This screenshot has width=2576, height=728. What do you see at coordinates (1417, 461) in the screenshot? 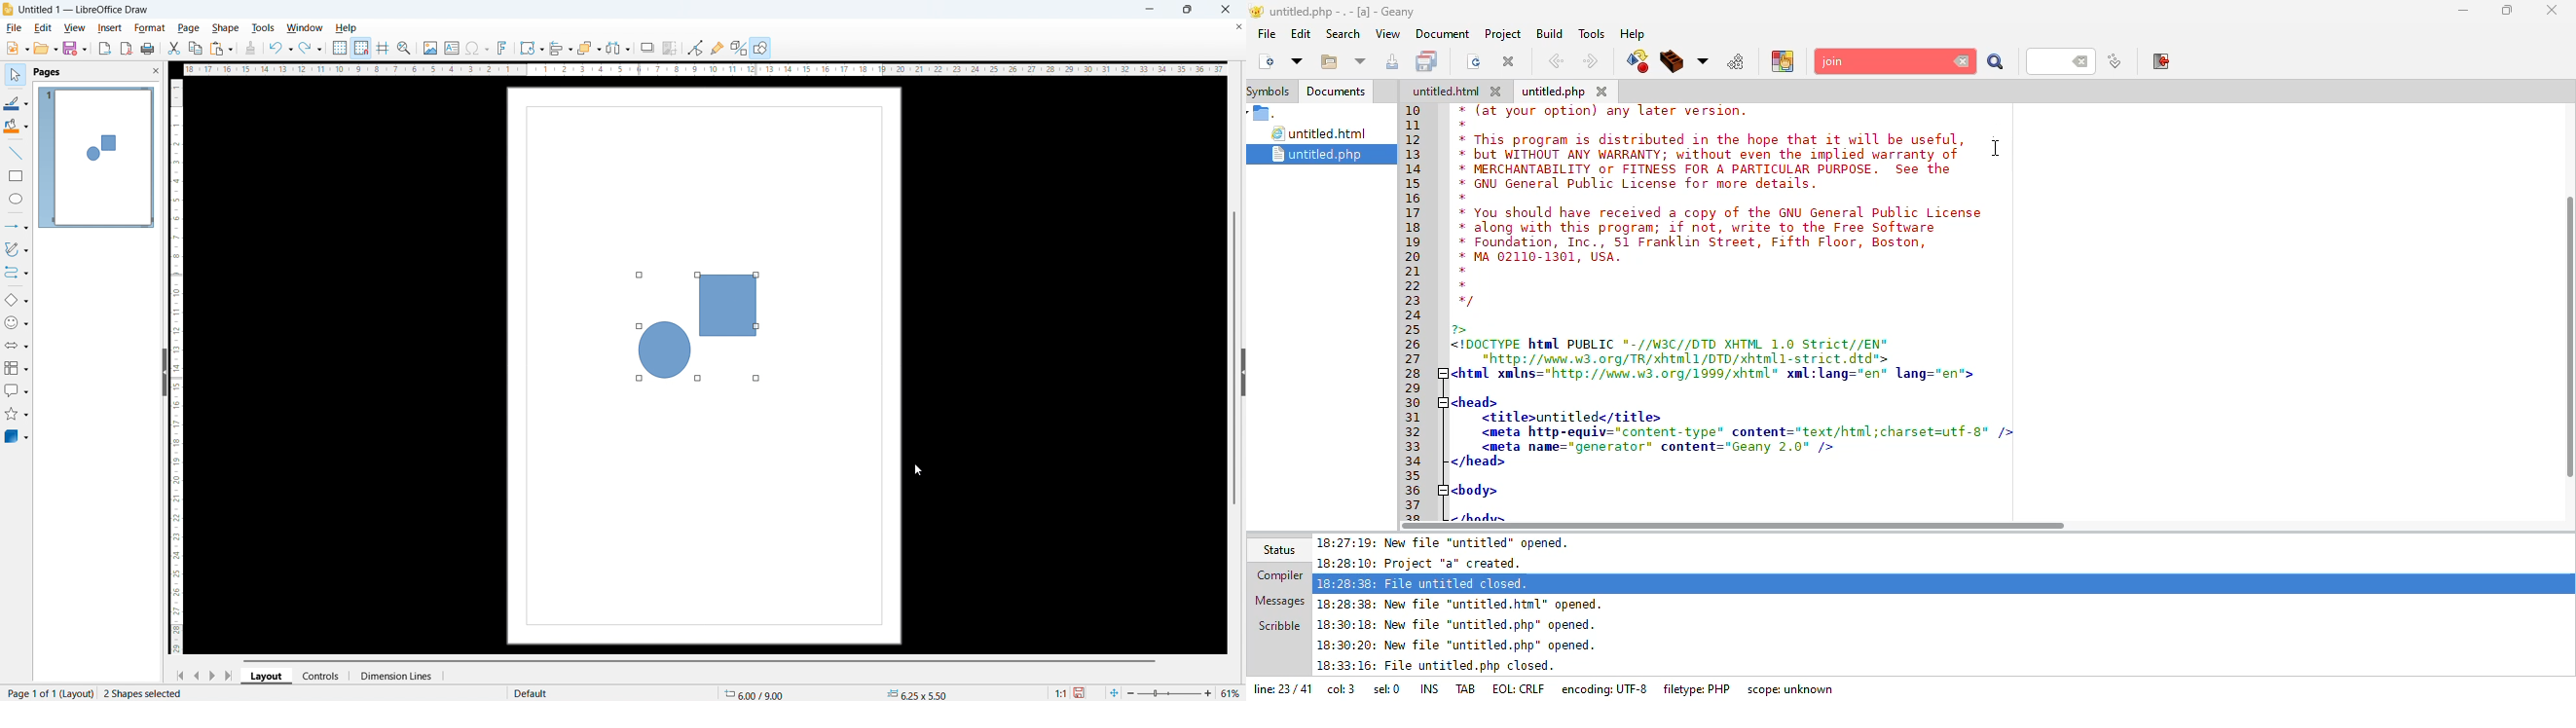
I see `34` at bounding box center [1417, 461].